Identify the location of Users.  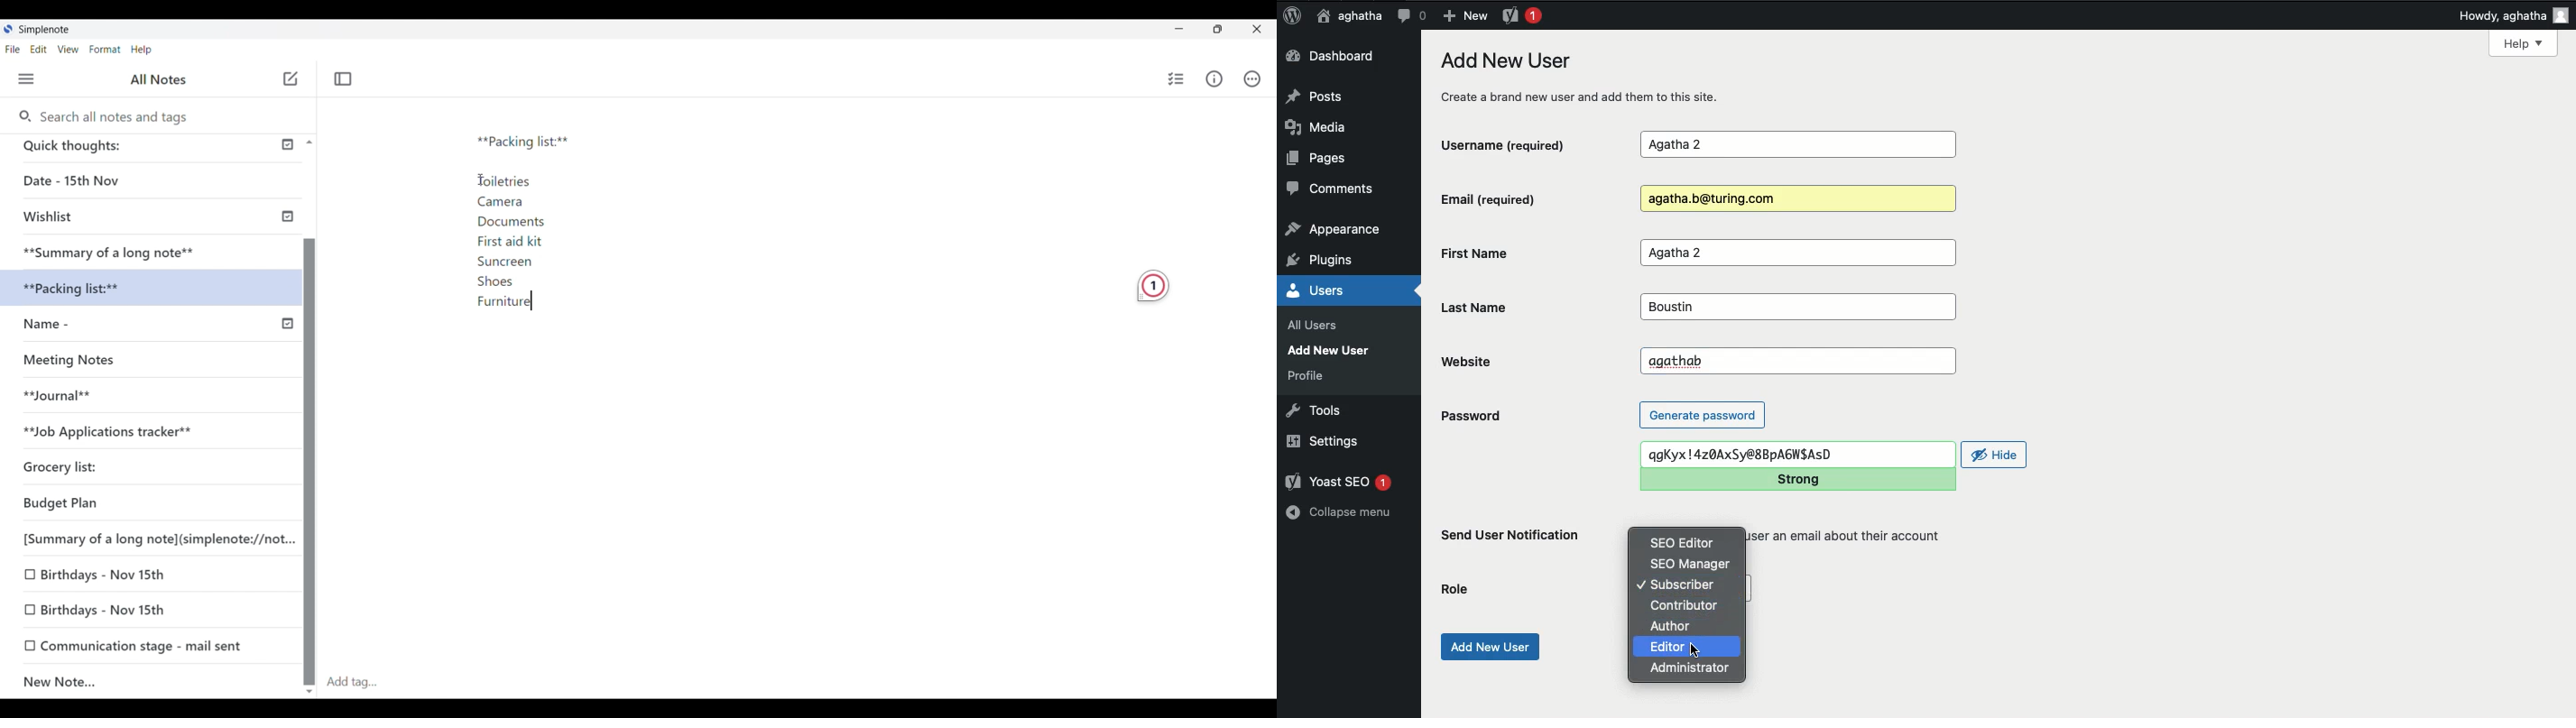
(1334, 290).